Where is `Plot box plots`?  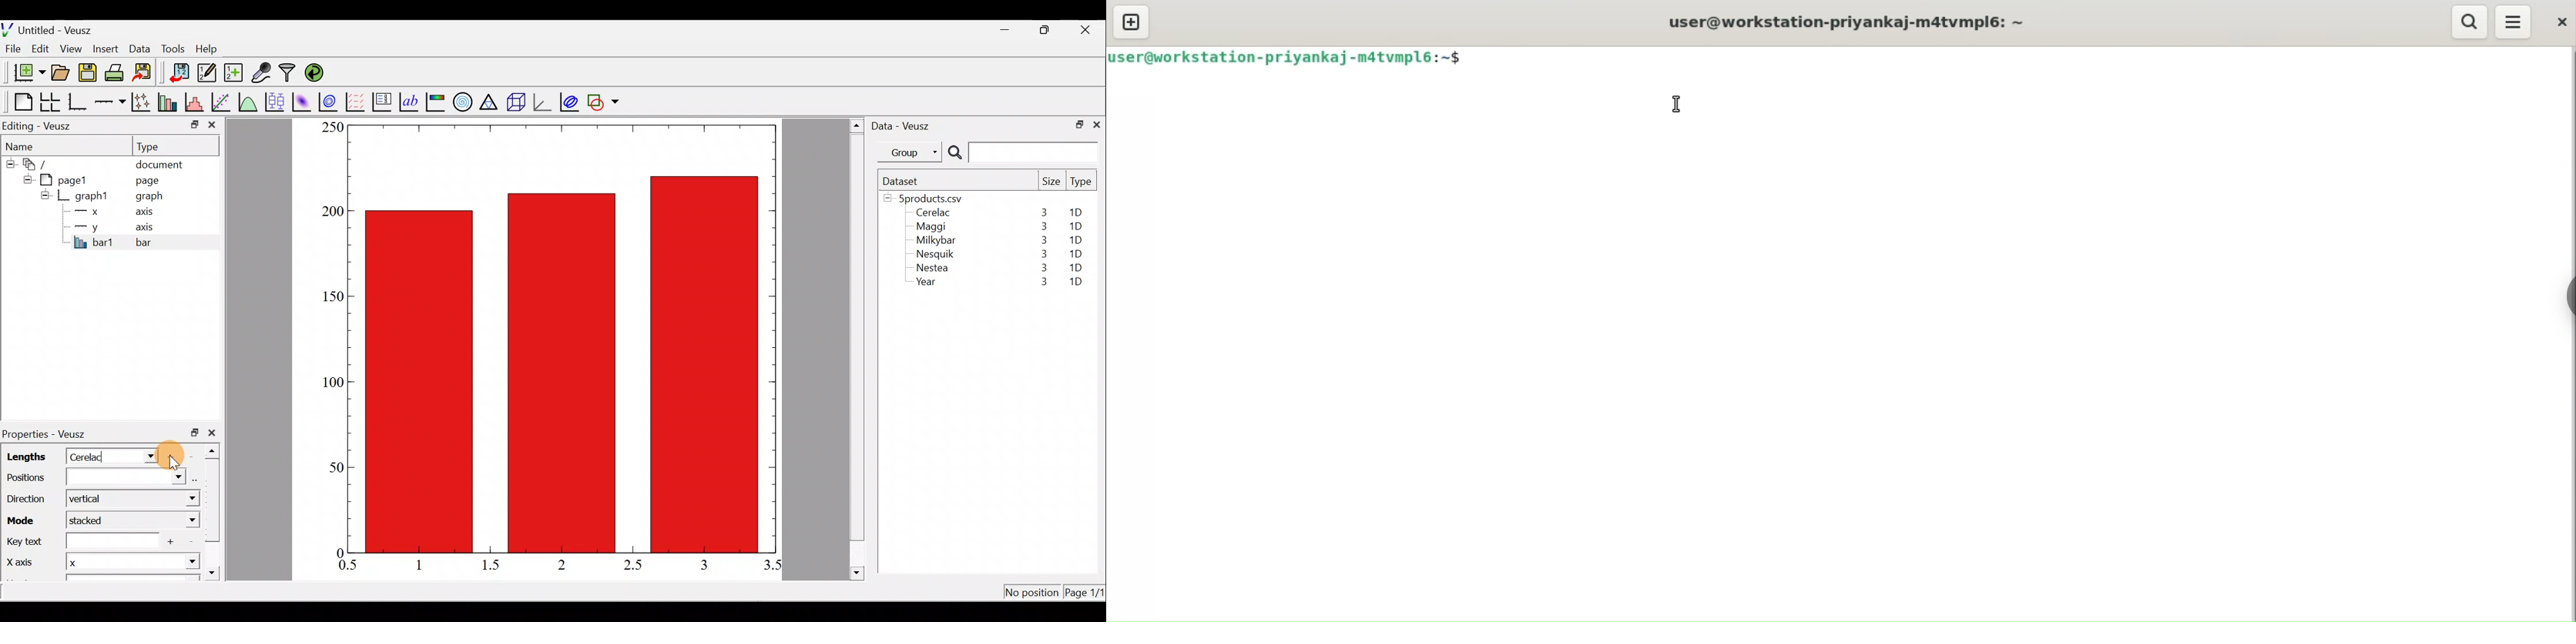
Plot box plots is located at coordinates (276, 101).